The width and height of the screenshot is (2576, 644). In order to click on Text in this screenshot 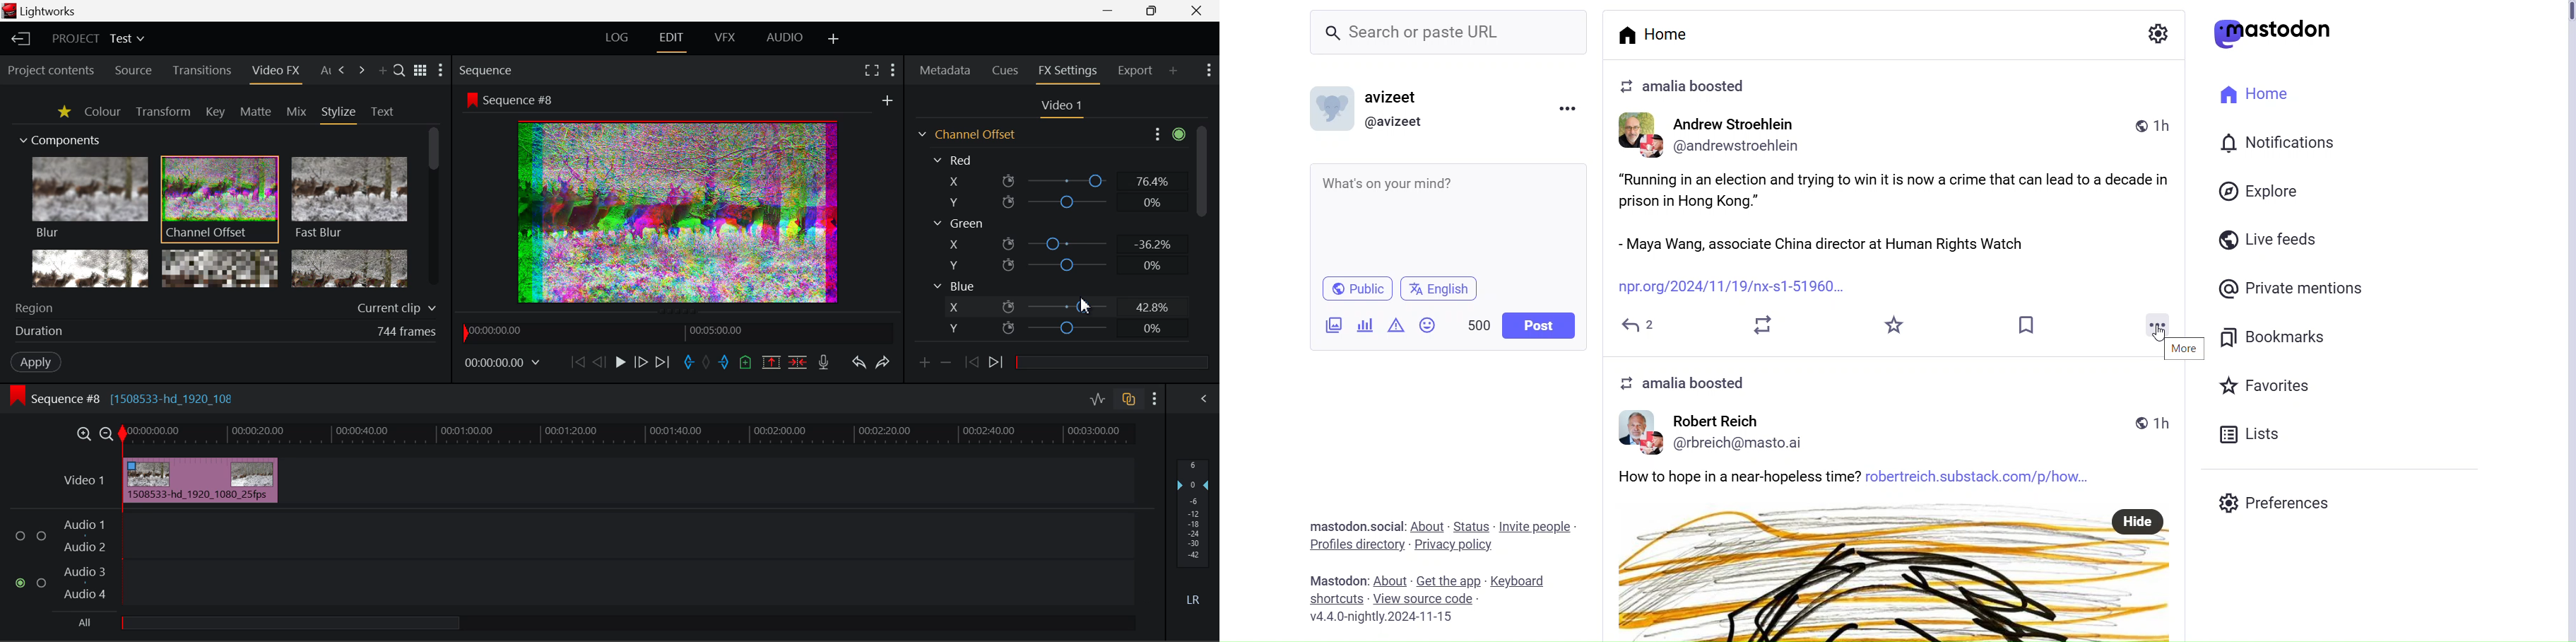, I will do `click(1347, 525)`.